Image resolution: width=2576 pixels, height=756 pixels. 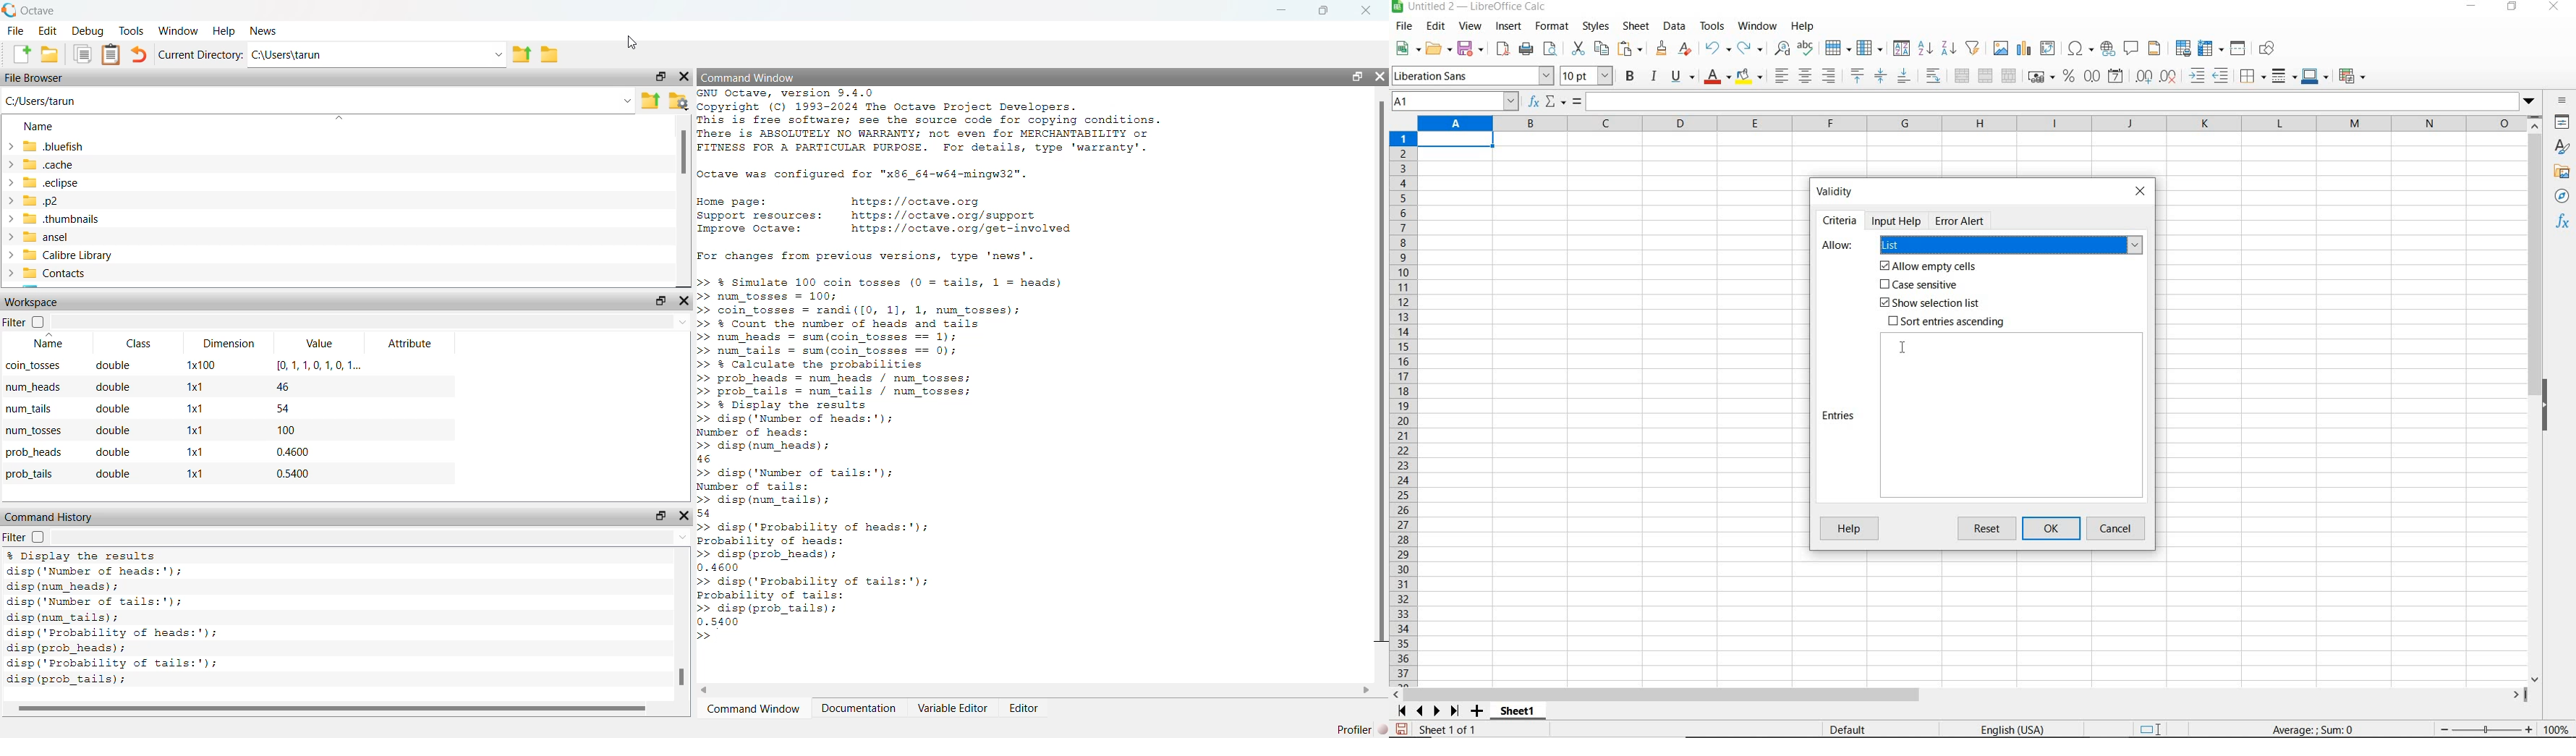 I want to click on reset, so click(x=1990, y=529).